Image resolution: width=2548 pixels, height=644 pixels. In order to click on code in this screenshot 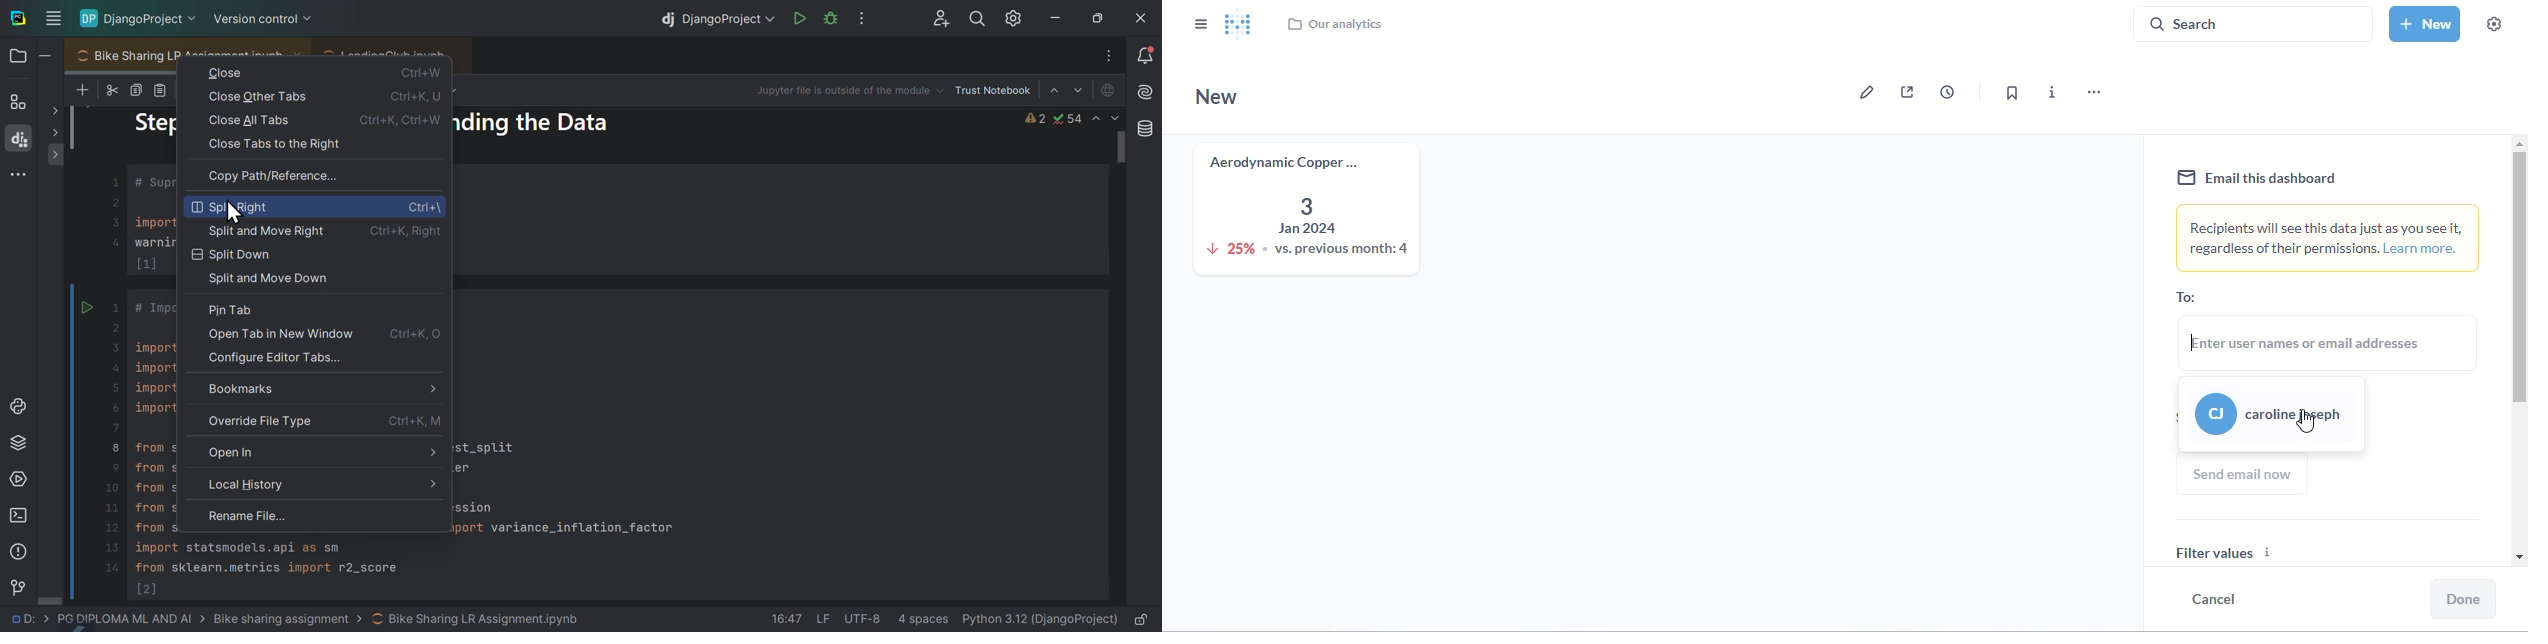, I will do `click(780, 369)`.